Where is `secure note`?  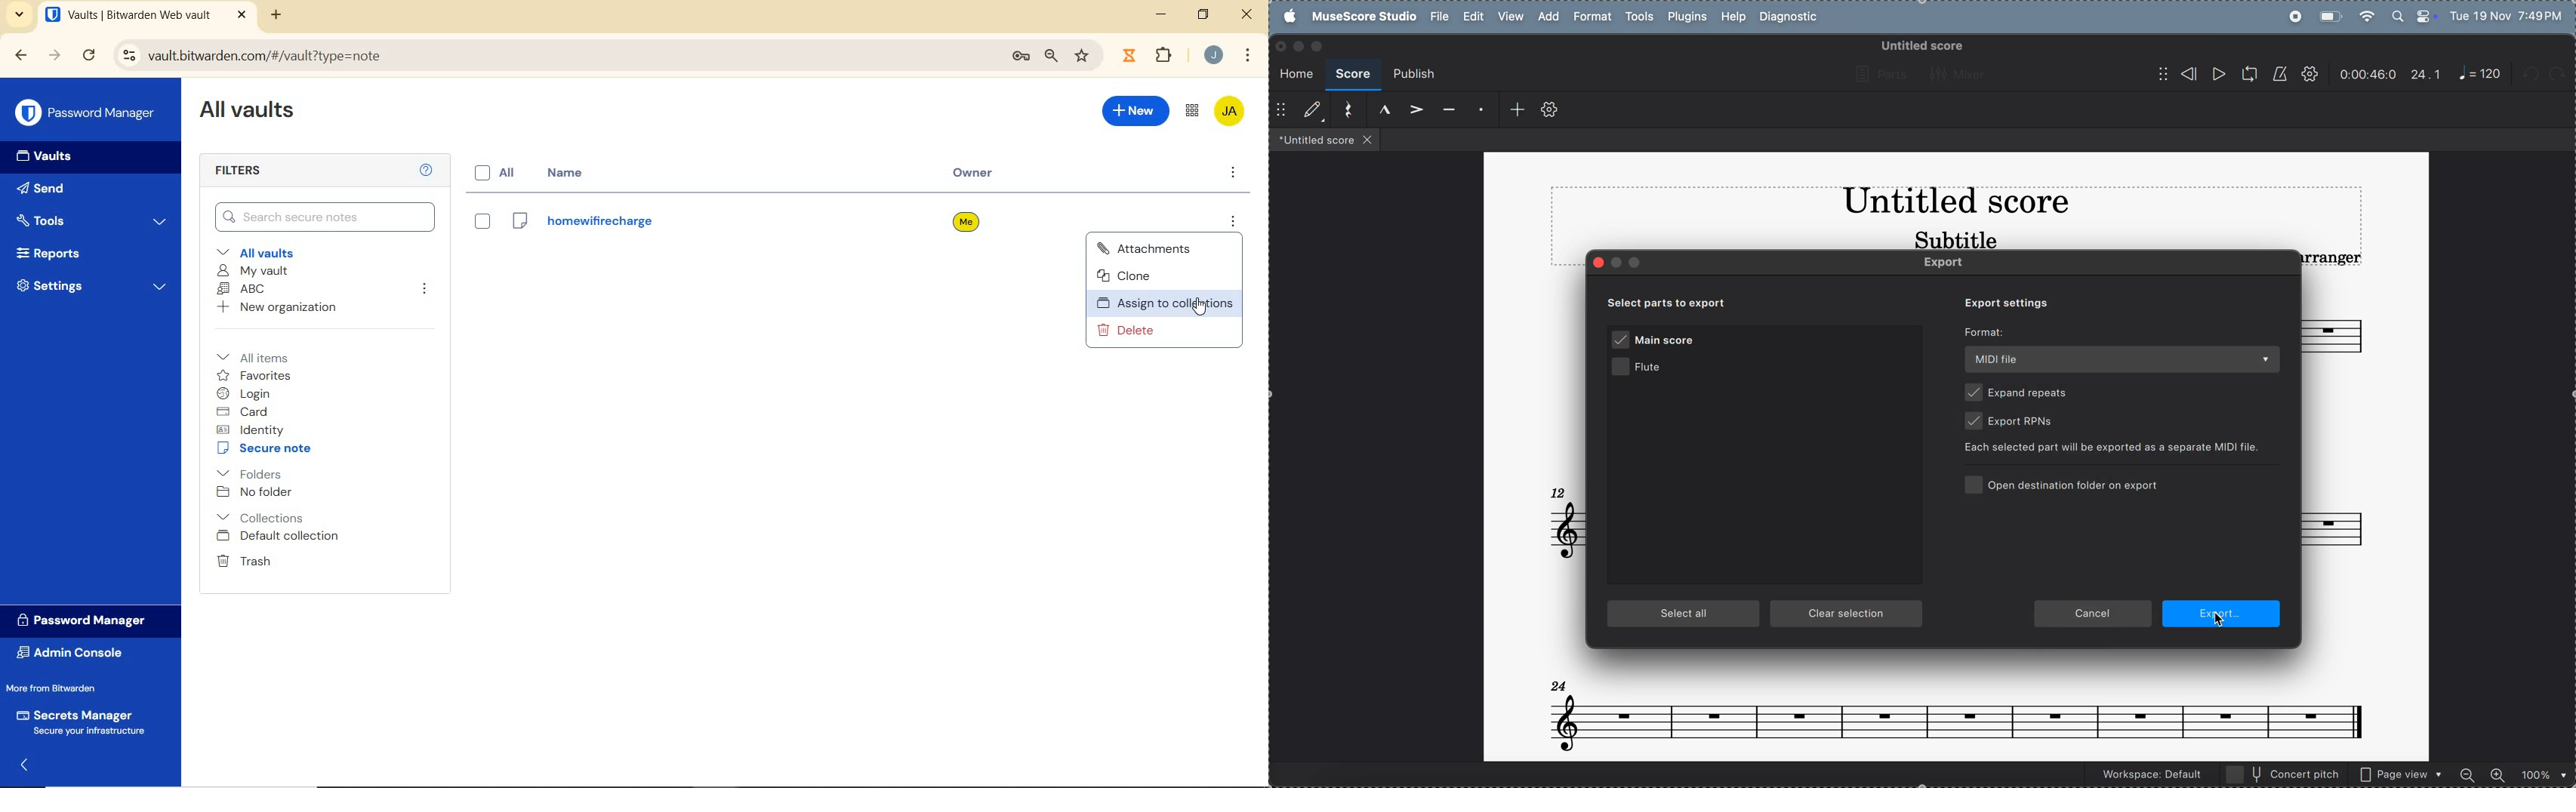 secure note is located at coordinates (267, 448).